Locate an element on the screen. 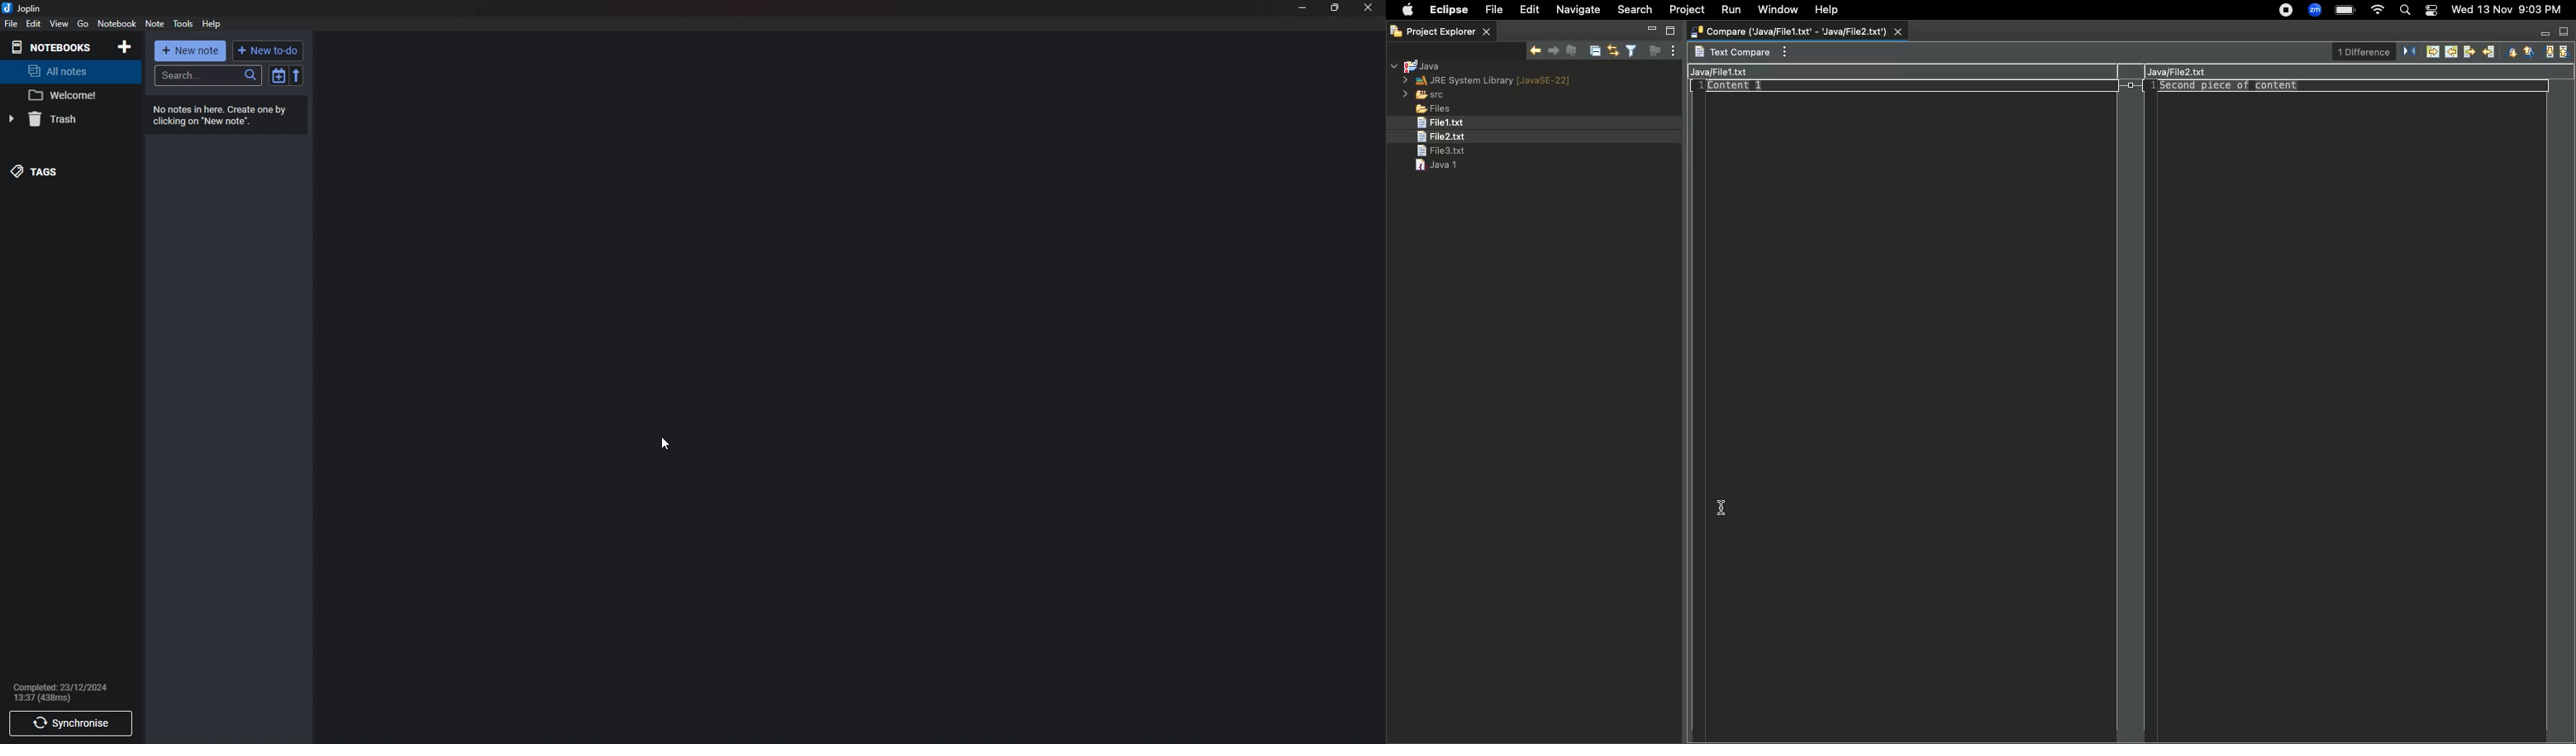 The width and height of the screenshot is (2576, 756). Add notebooks is located at coordinates (124, 46).